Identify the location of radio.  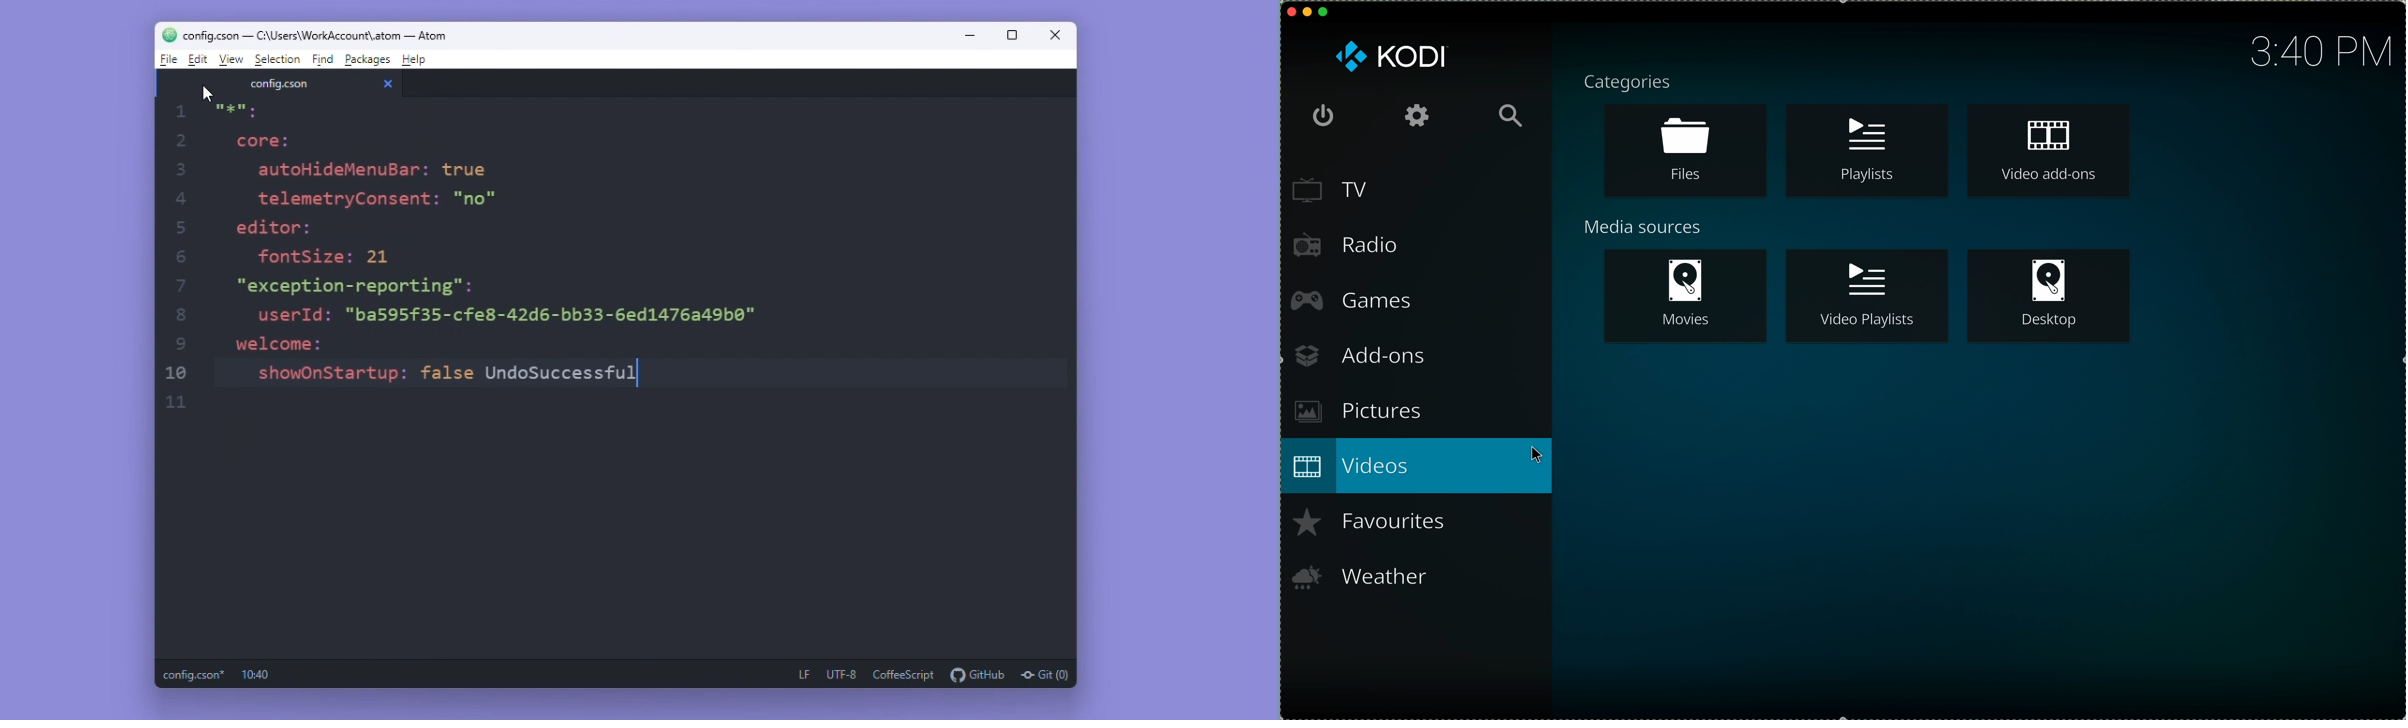
(1345, 246).